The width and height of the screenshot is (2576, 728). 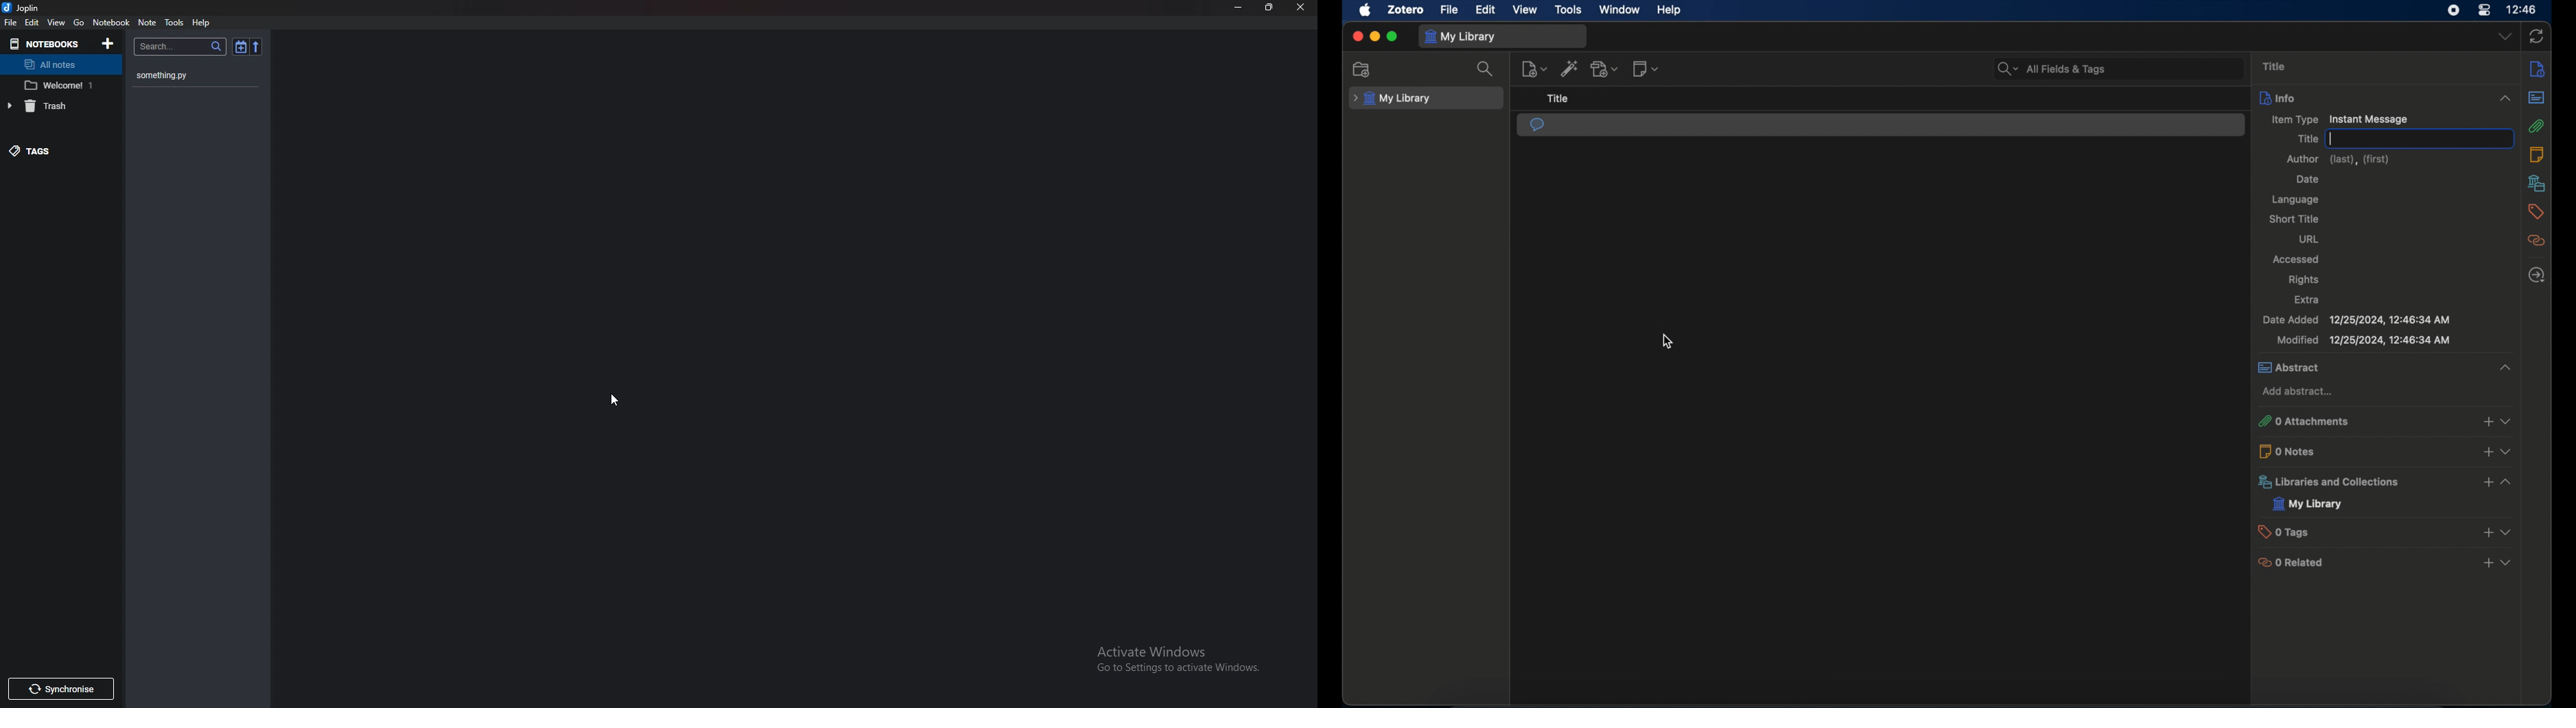 I want to click on Cursor, so click(x=612, y=400).